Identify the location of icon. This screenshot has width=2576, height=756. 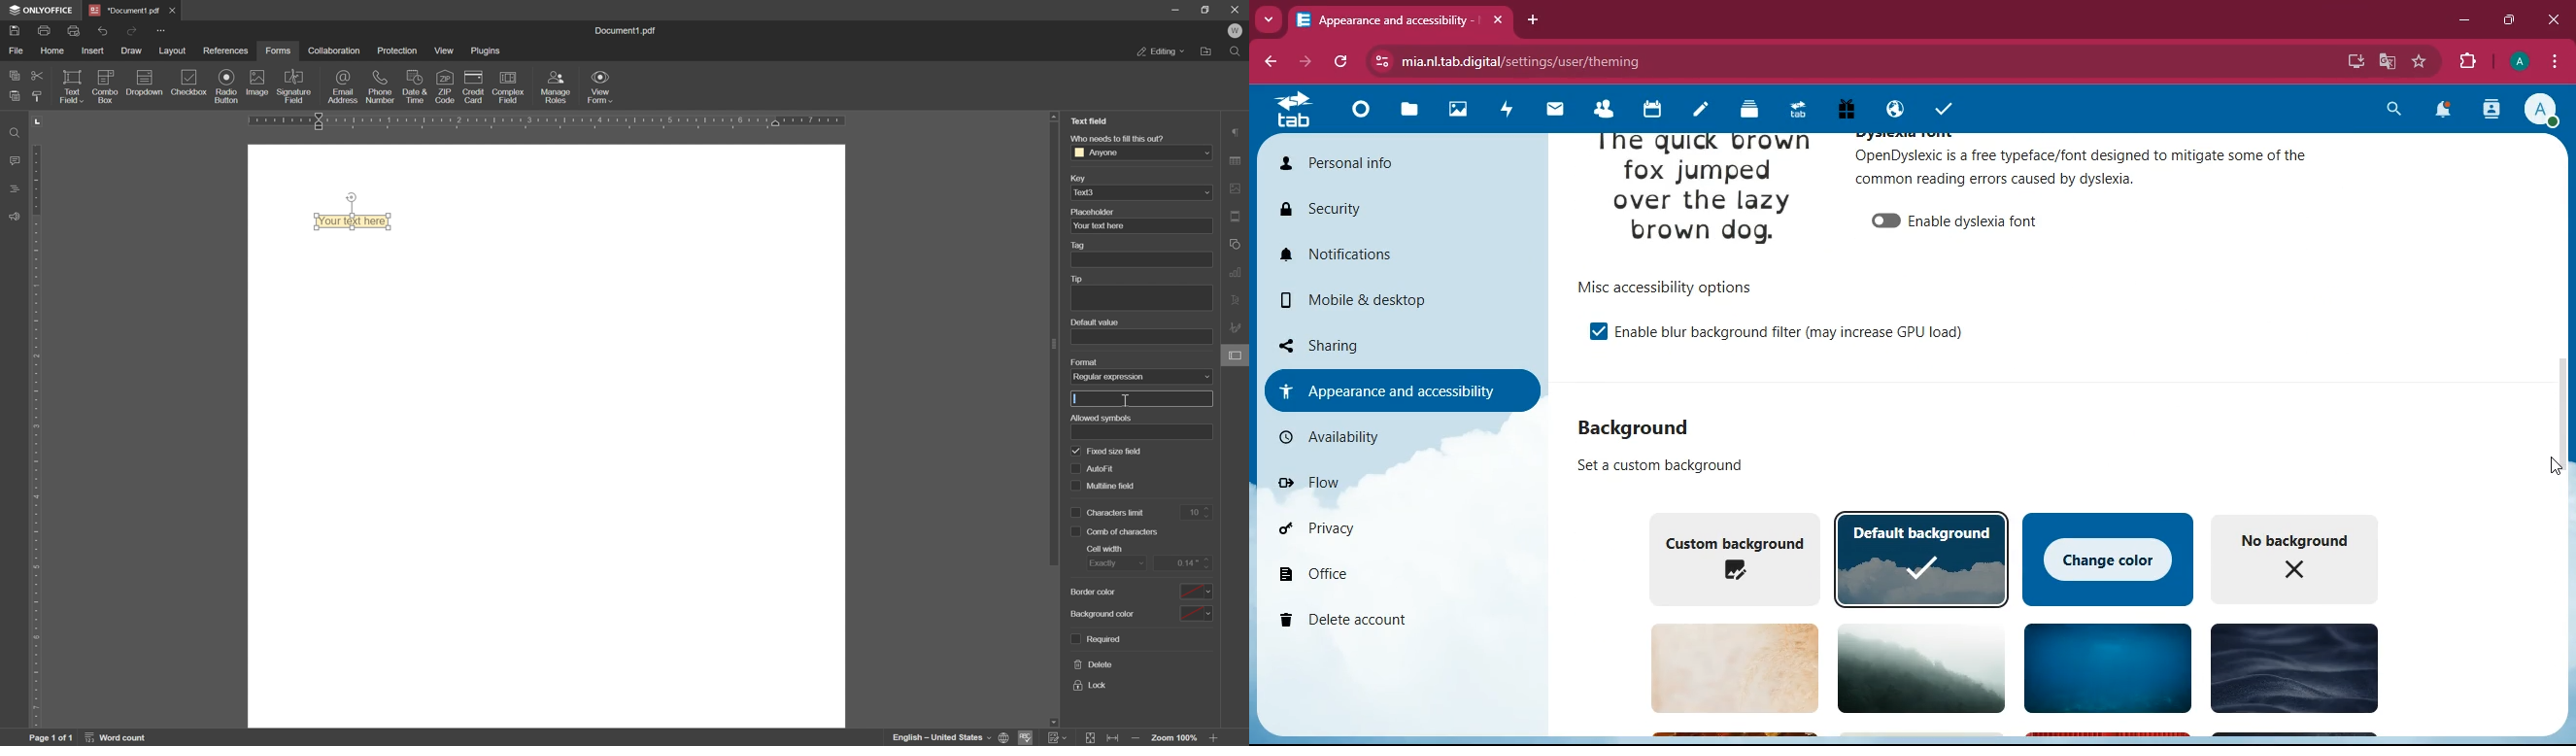
(104, 85).